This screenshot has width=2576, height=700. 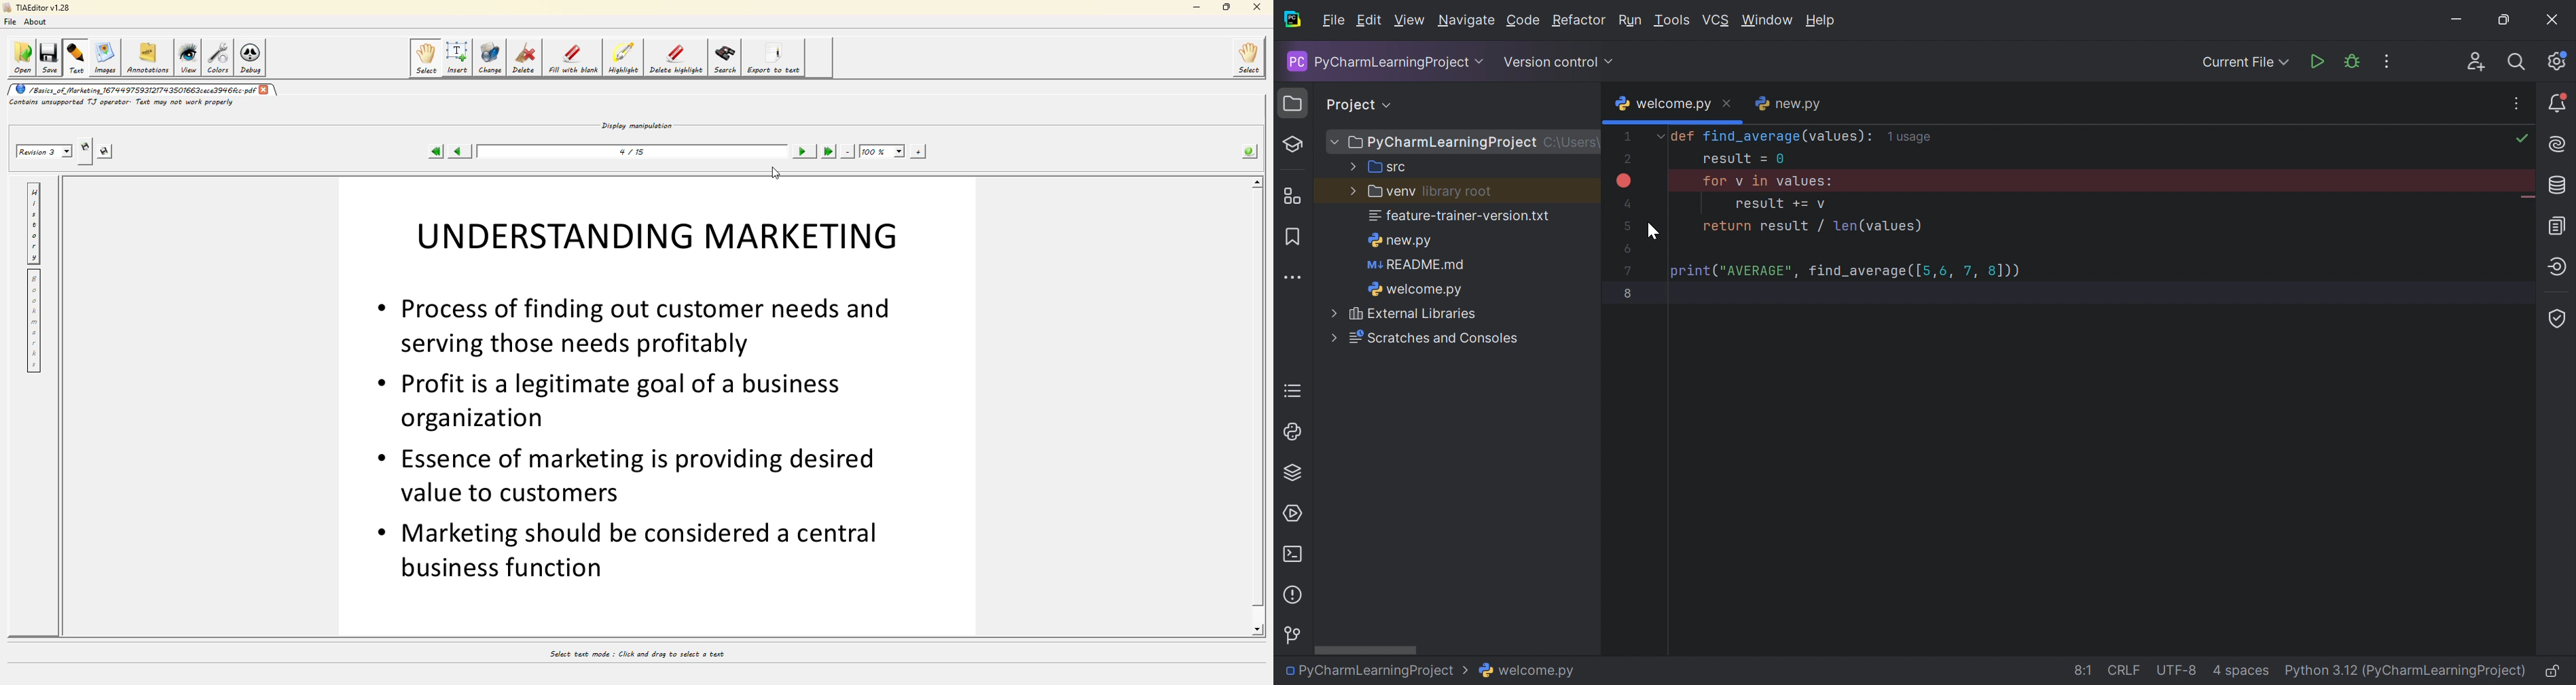 I want to click on result=0, so click(x=1743, y=160).